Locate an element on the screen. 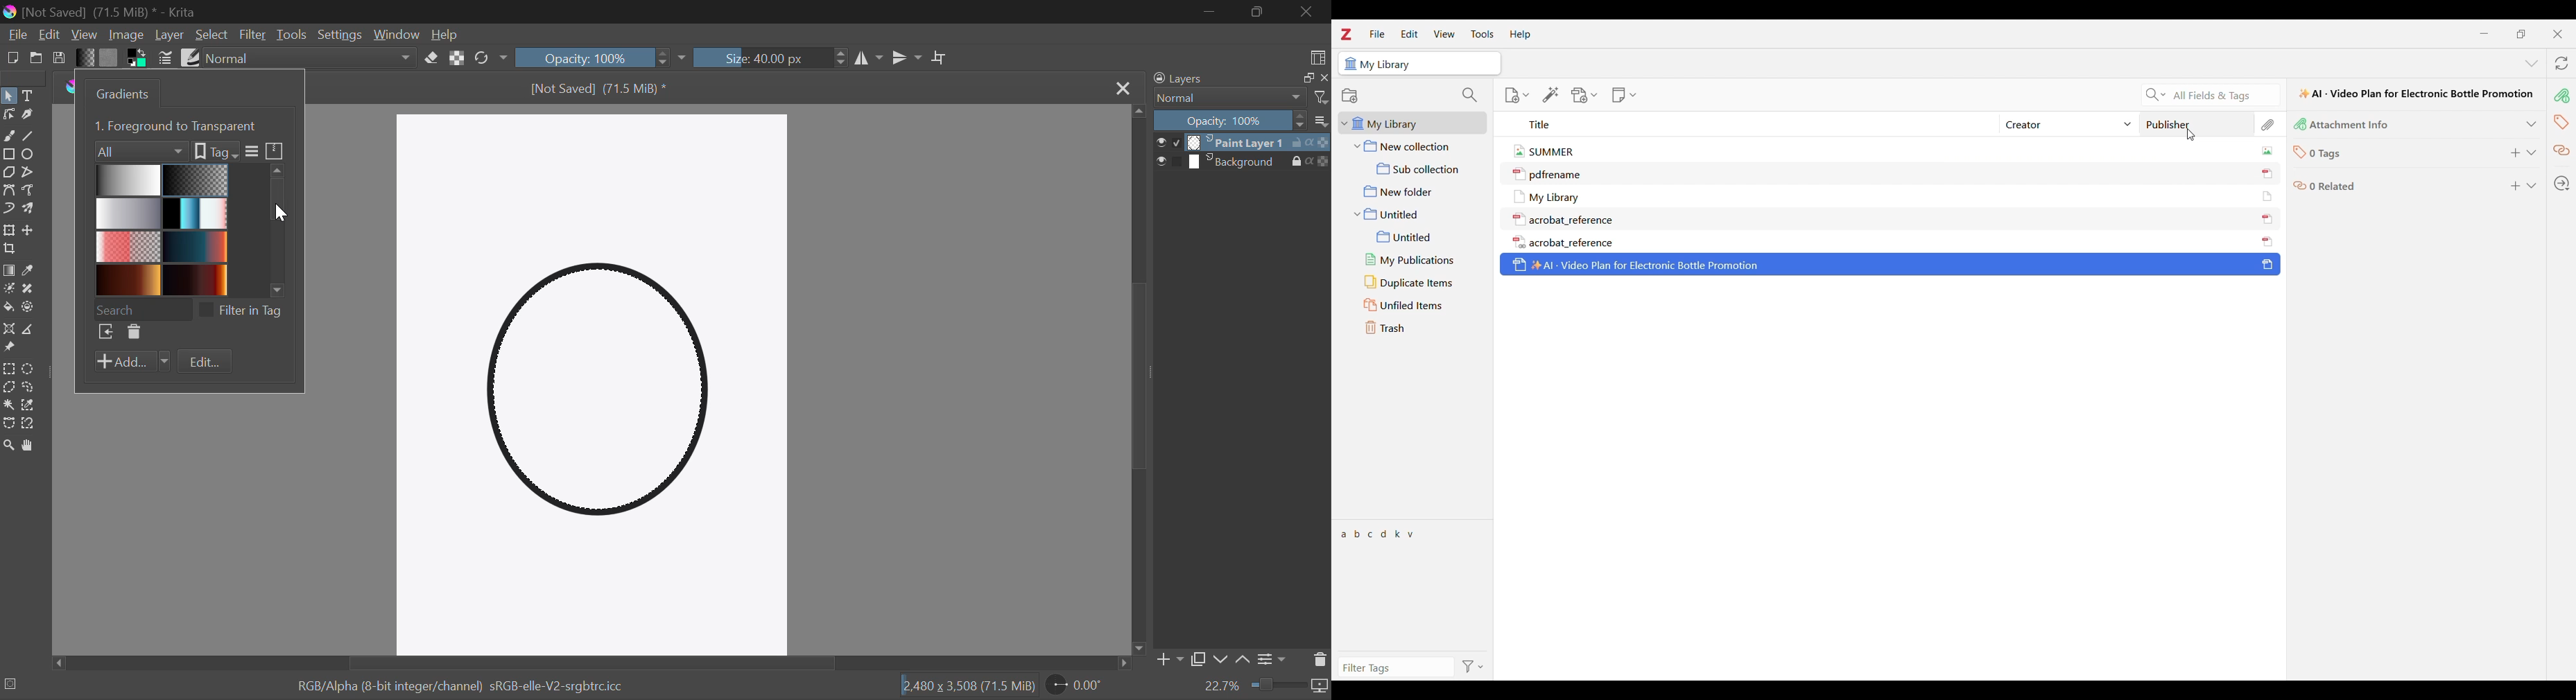  Crop is located at coordinates (940, 58).